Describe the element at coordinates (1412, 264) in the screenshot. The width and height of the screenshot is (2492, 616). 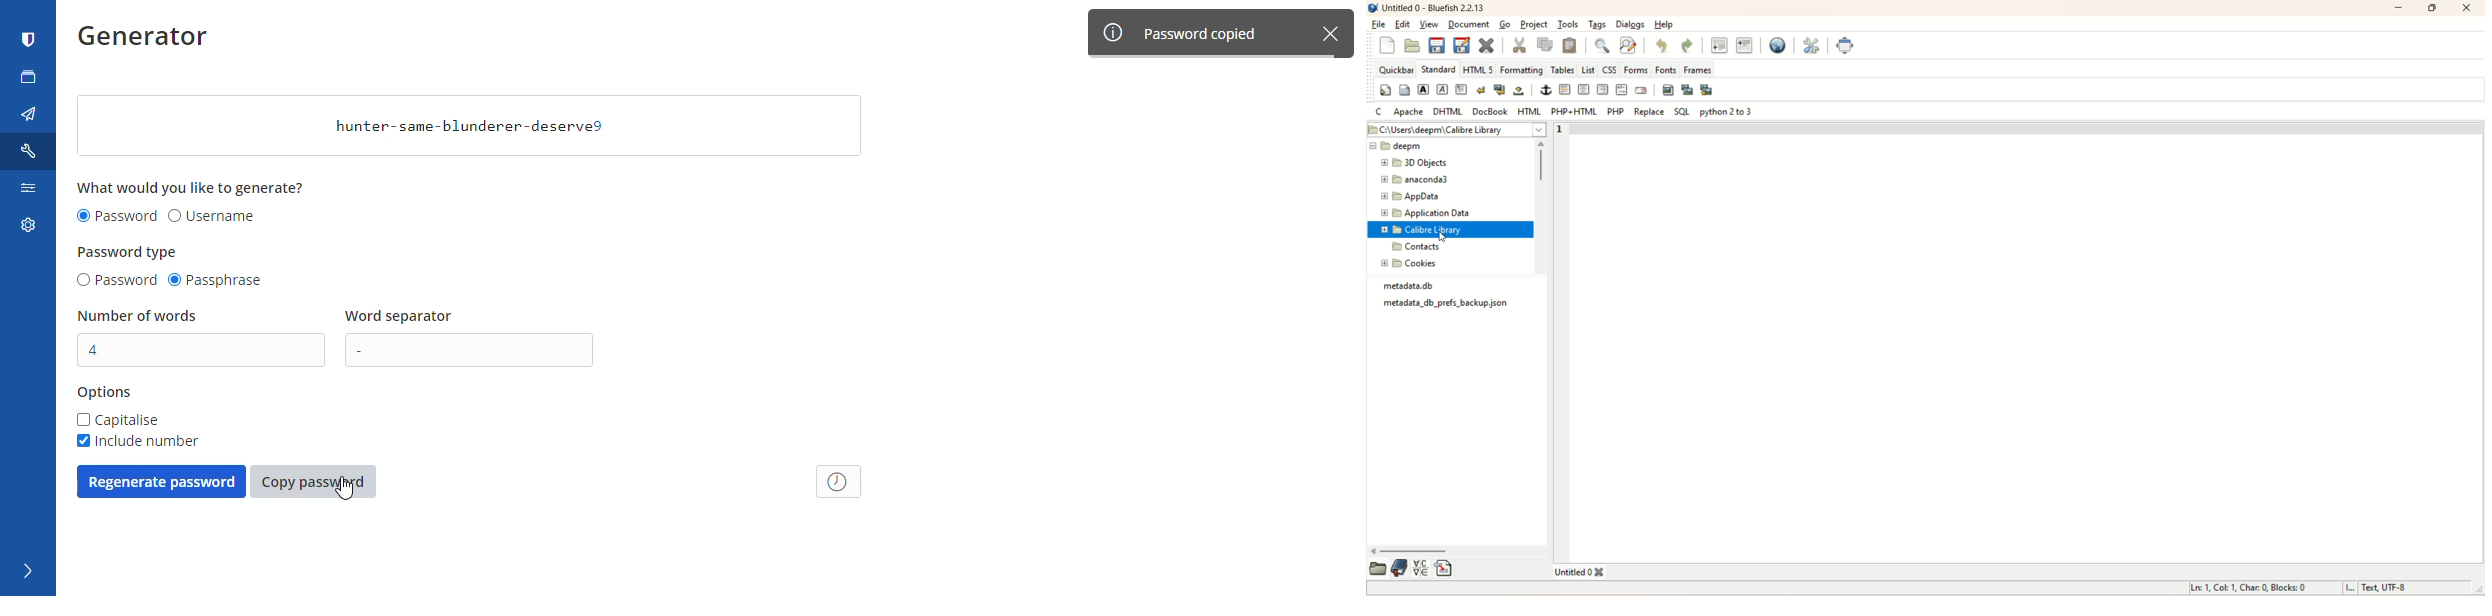
I see `cookies` at that location.